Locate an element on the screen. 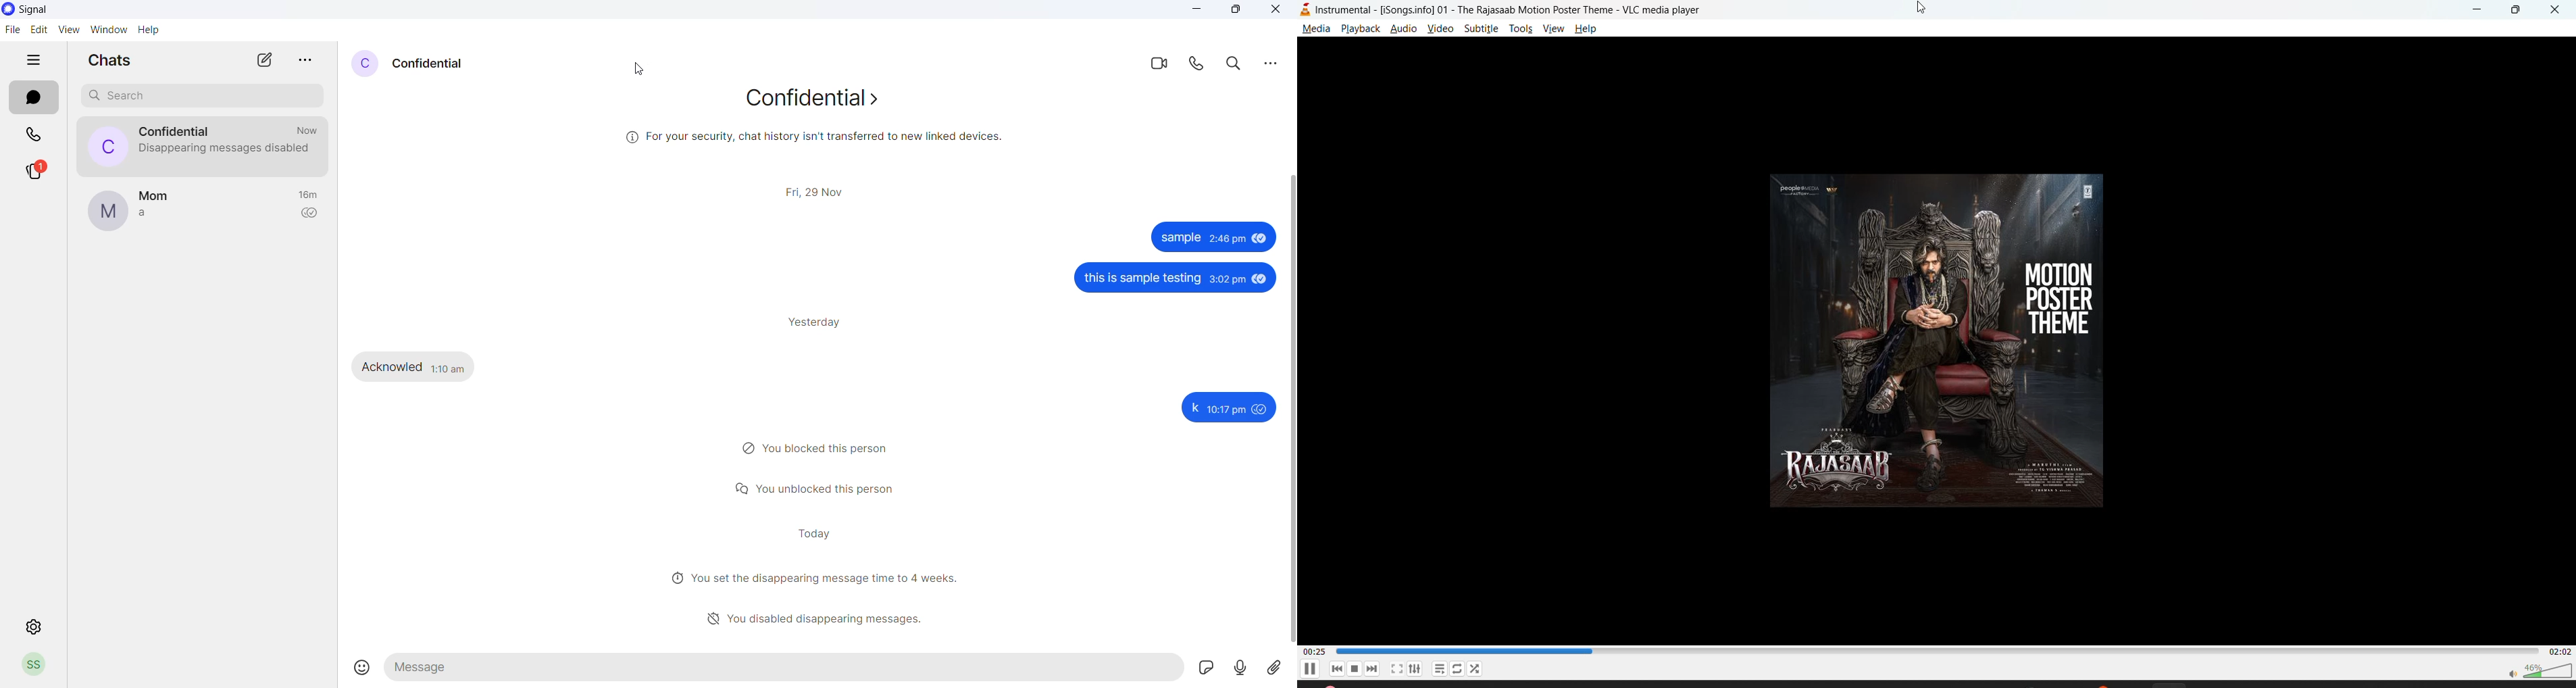 This screenshot has height=700, width=2576. help is located at coordinates (149, 30).